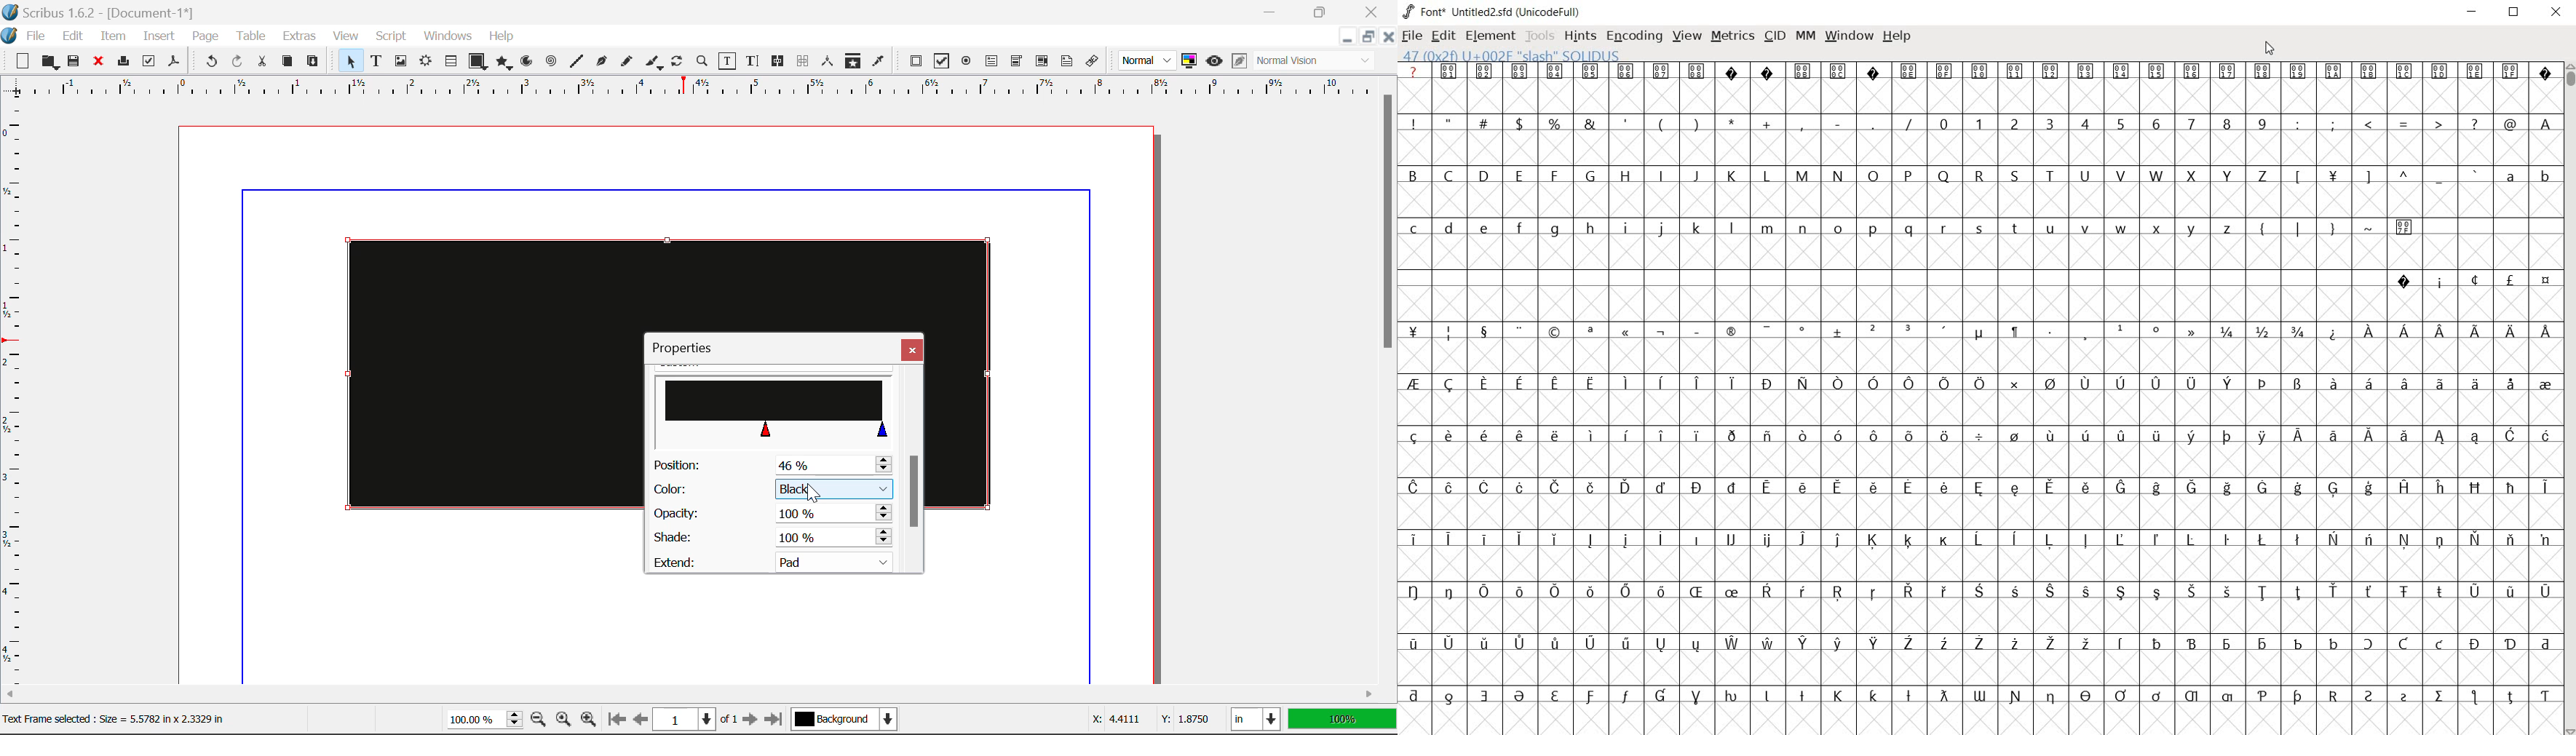  What do you see at coordinates (1982, 303) in the screenshot?
I see `empty cells` at bounding box center [1982, 303].